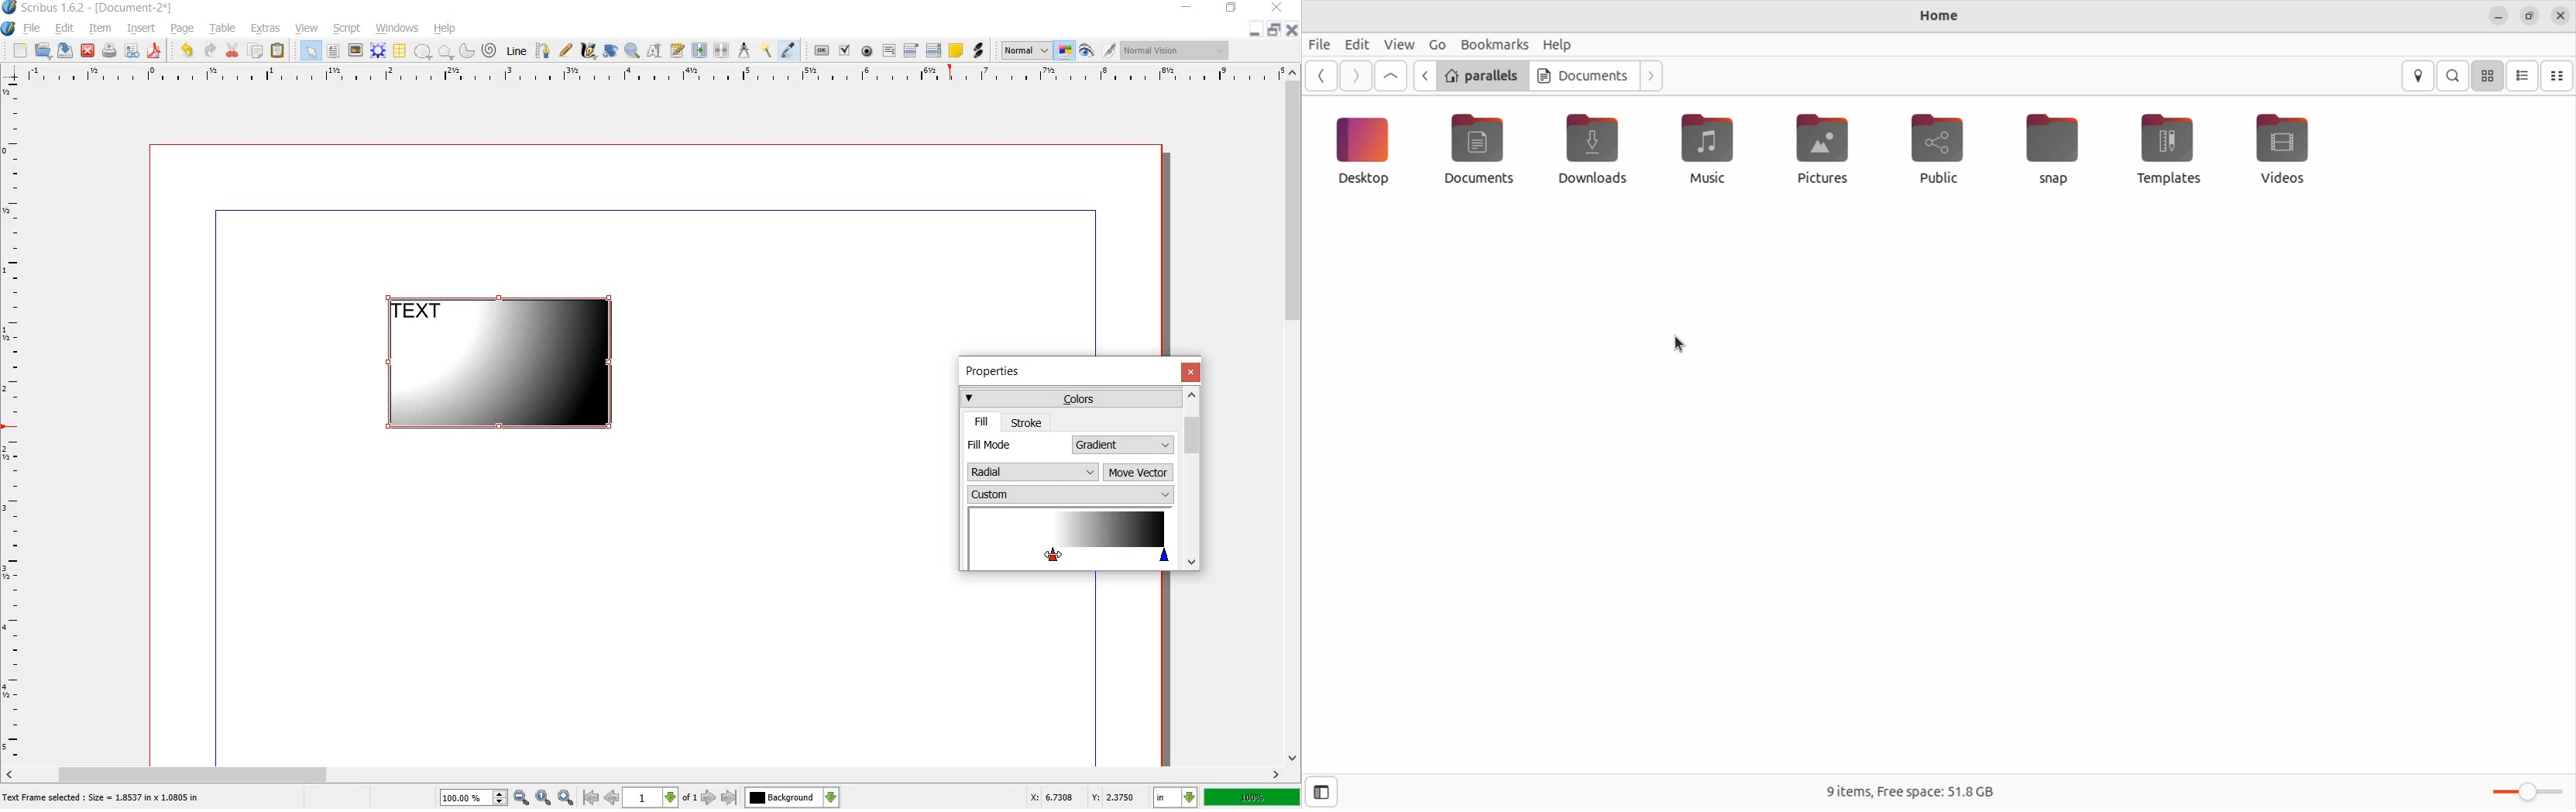 The width and height of the screenshot is (2576, 812). Describe the element at coordinates (1319, 75) in the screenshot. I see `previous` at that location.